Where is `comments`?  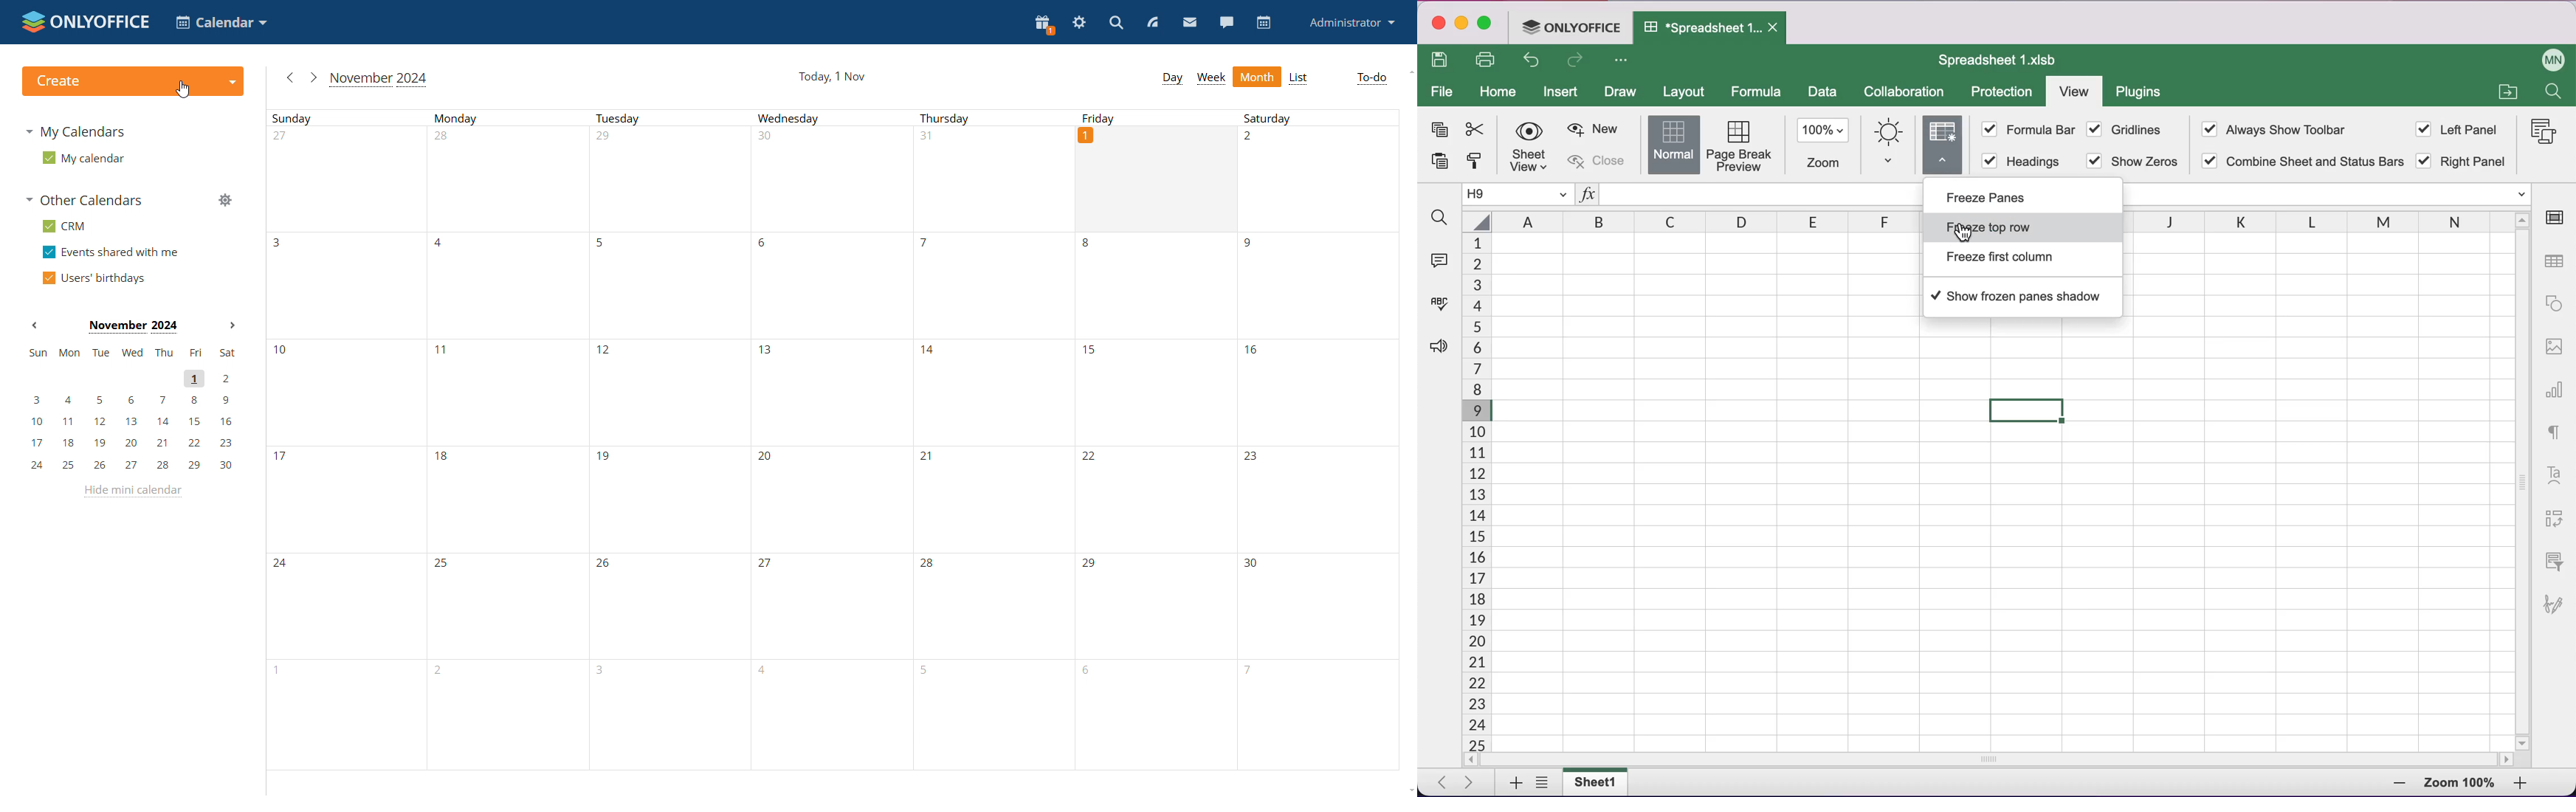 comments is located at coordinates (1442, 260).